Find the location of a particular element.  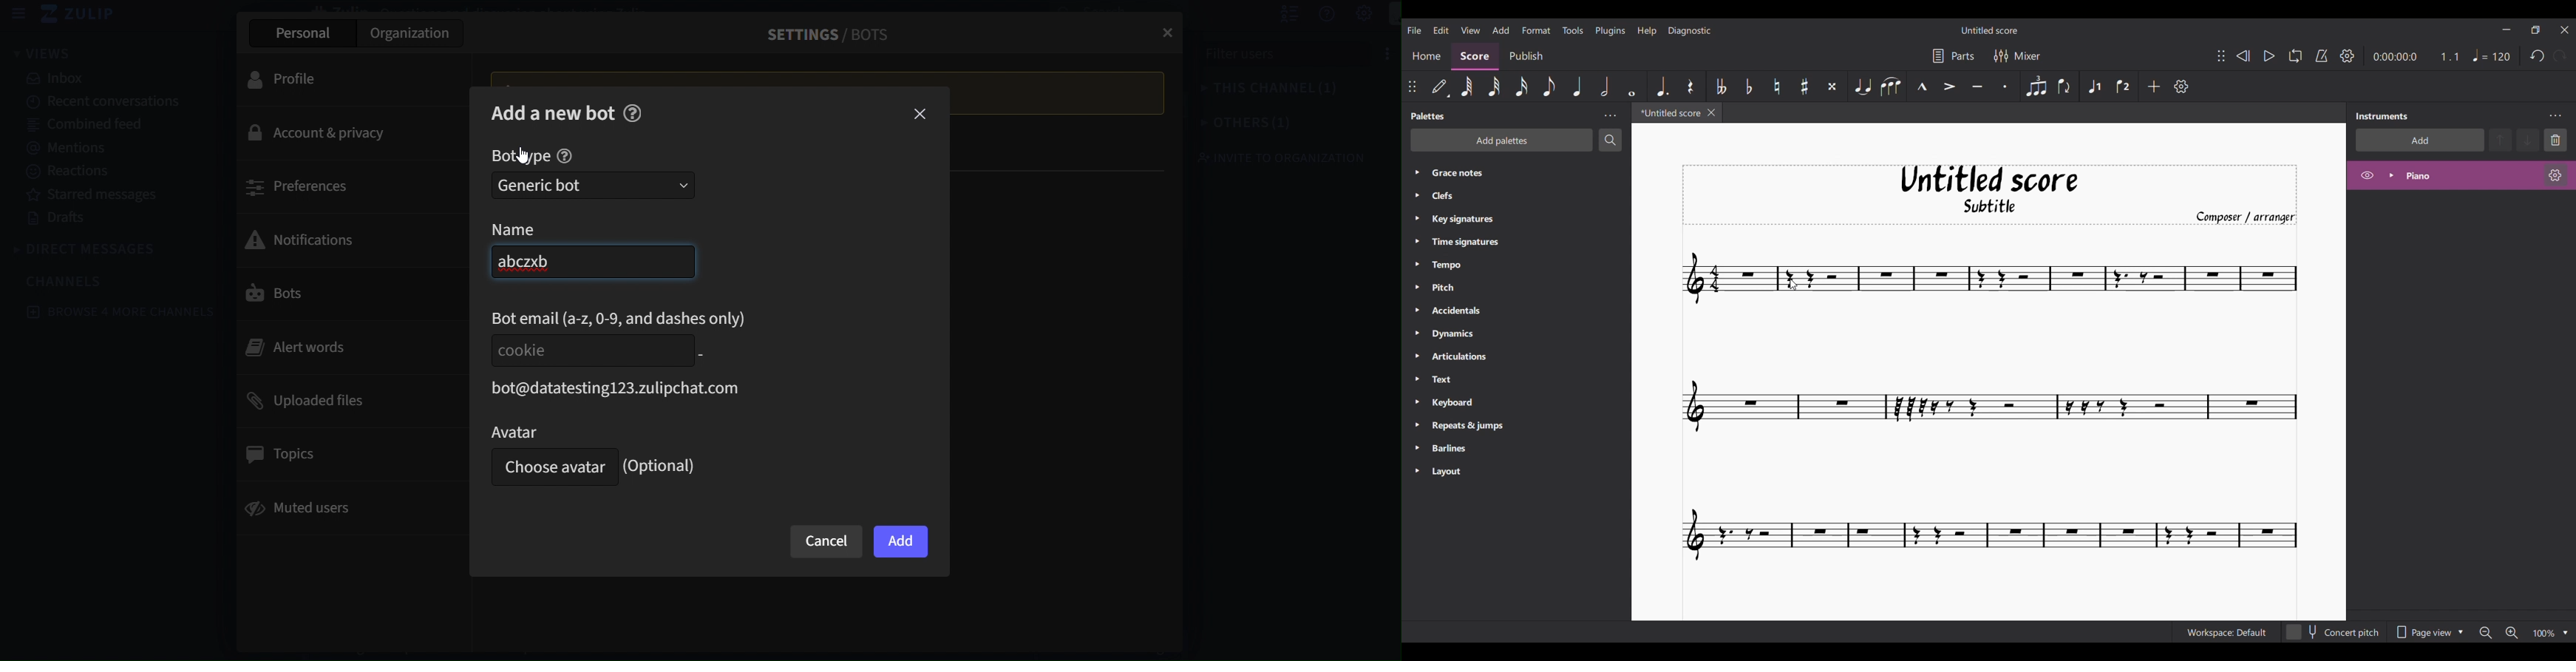

generic bot is located at coordinates (593, 186).